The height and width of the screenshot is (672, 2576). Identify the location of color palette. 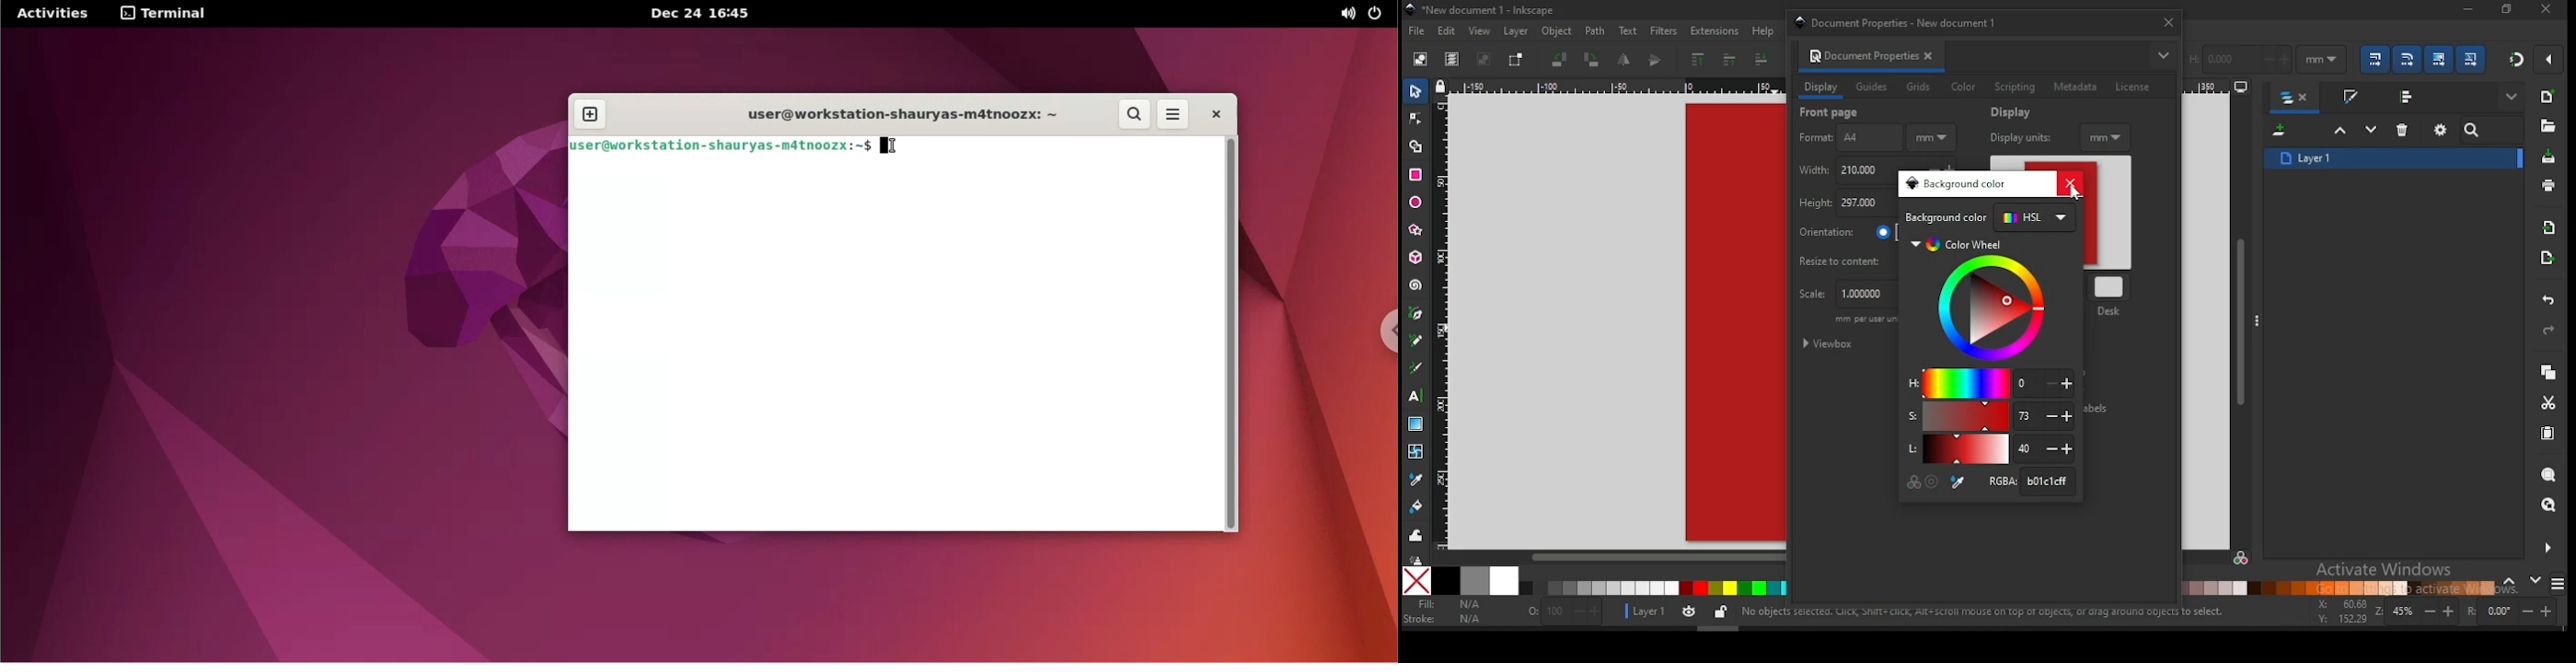
(1653, 588).